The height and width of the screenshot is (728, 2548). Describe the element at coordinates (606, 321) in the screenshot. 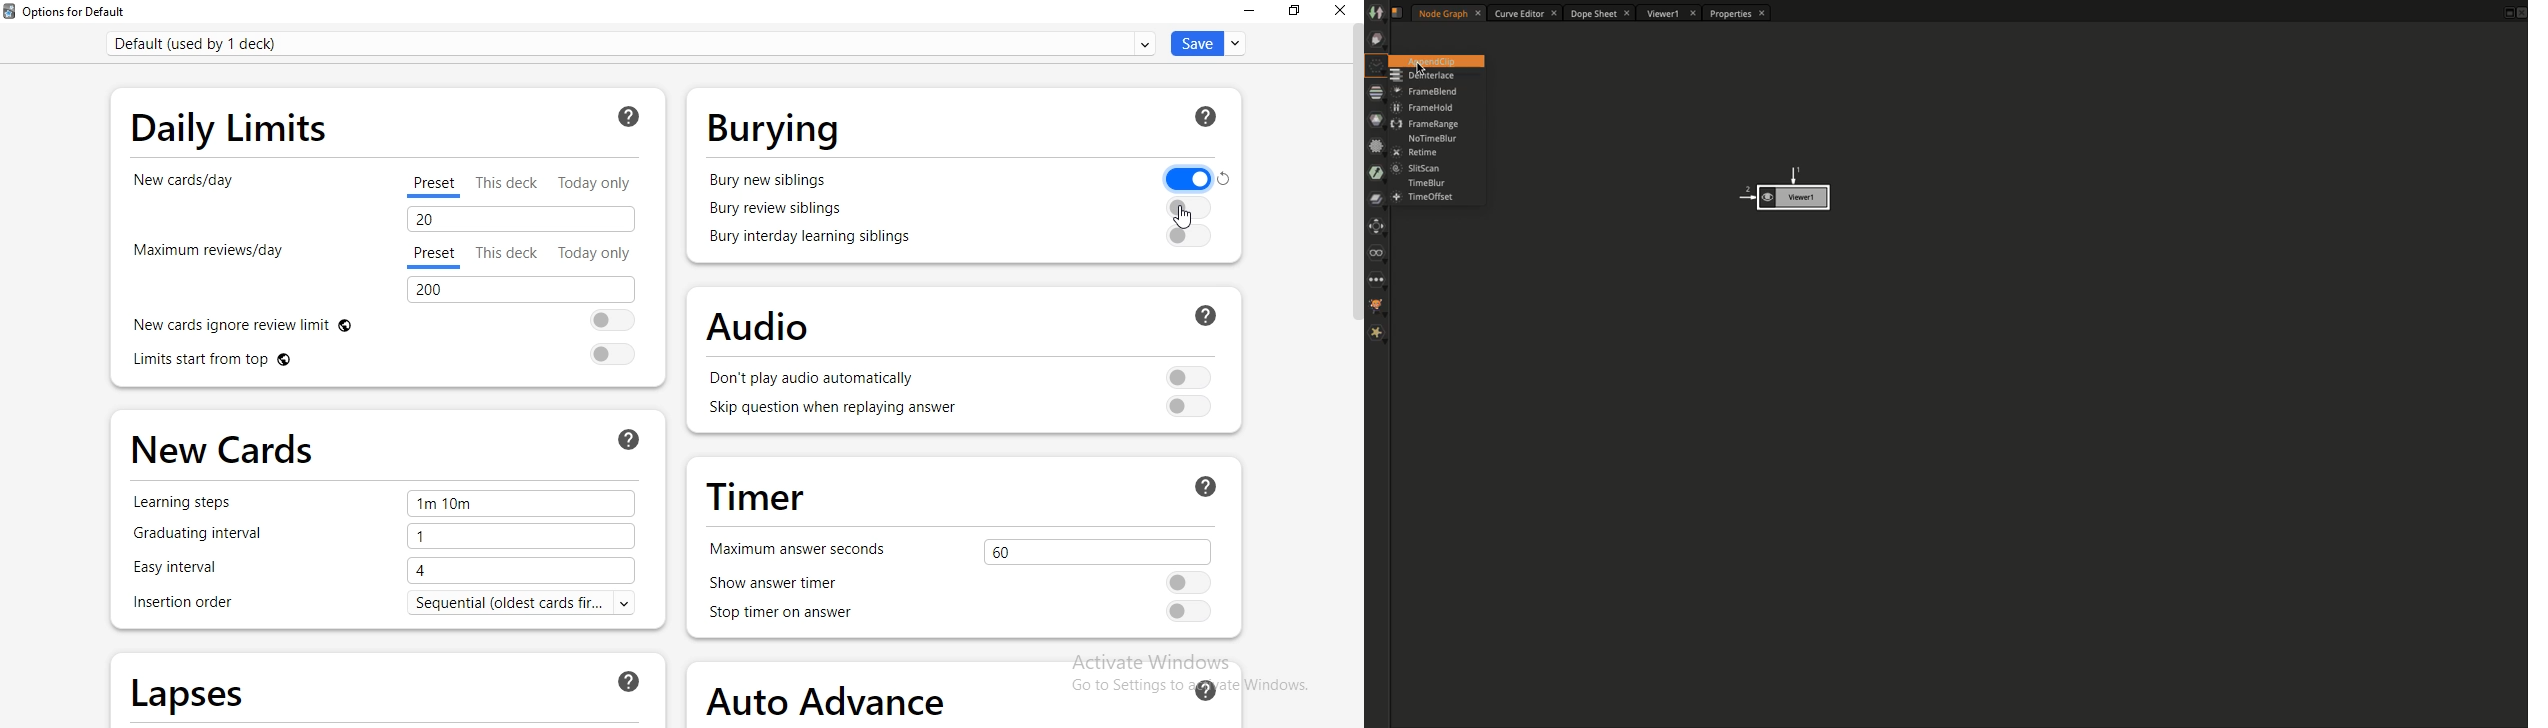

I see `Toggle` at that location.